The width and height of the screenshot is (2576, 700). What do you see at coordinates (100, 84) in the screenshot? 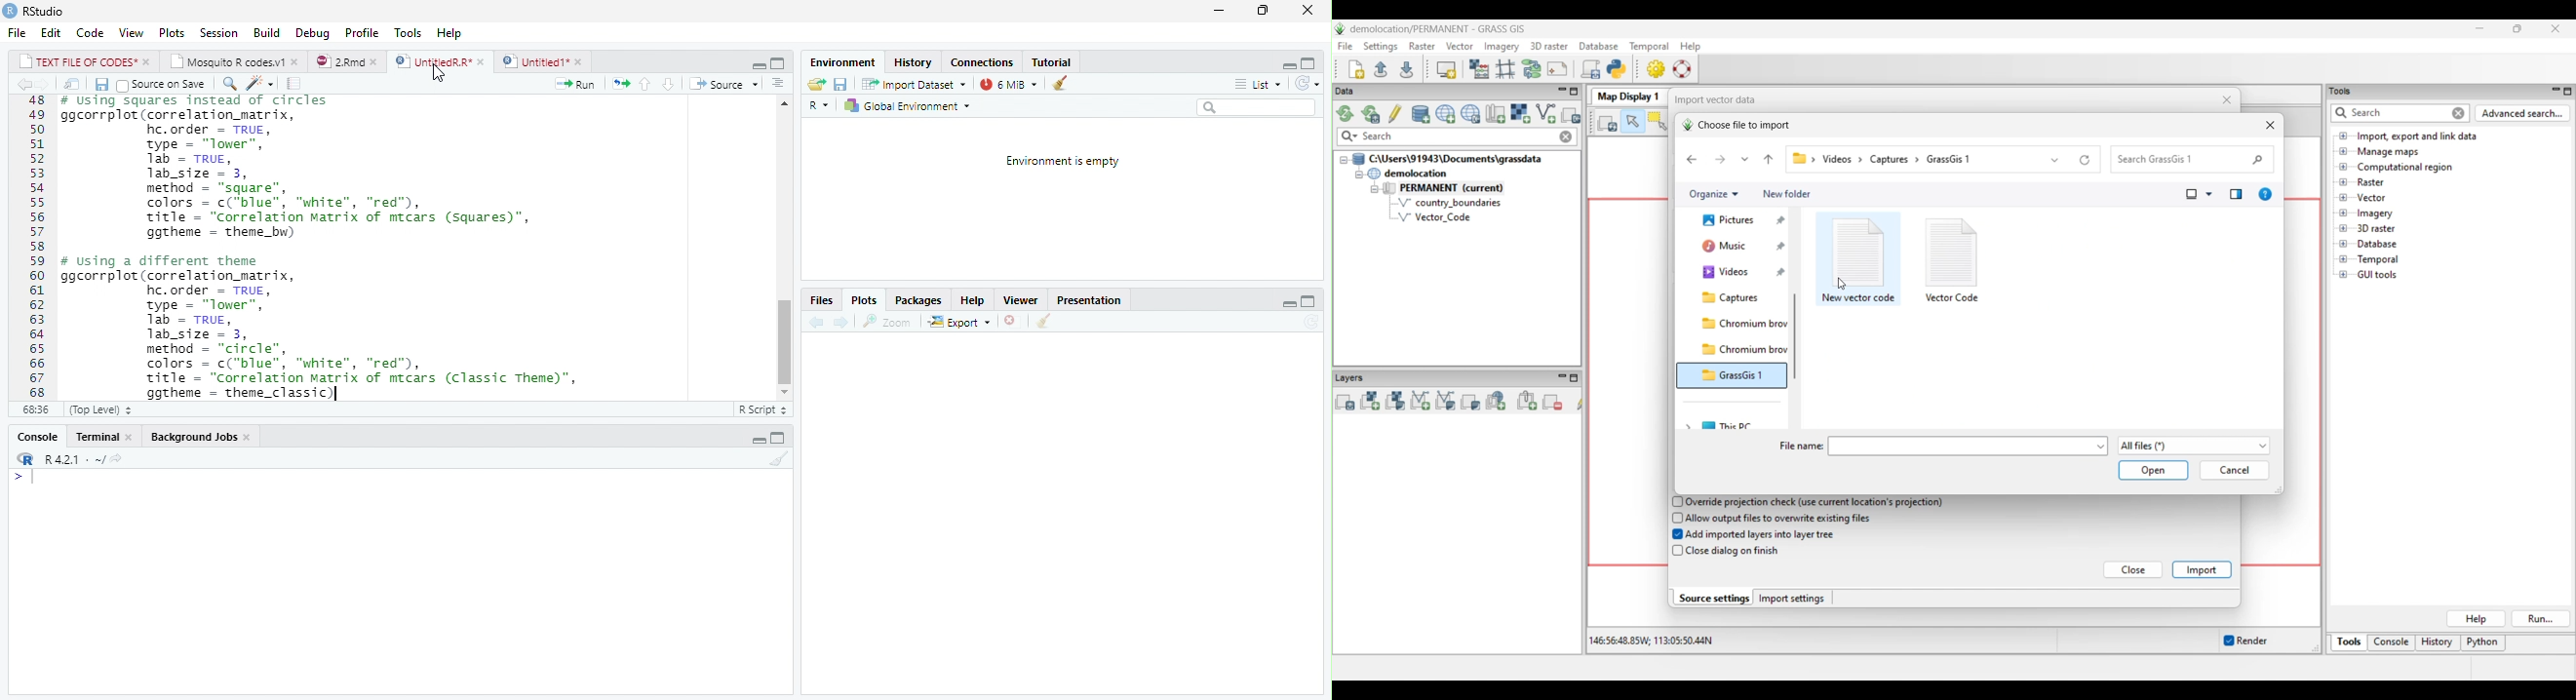
I see `save current document` at bounding box center [100, 84].